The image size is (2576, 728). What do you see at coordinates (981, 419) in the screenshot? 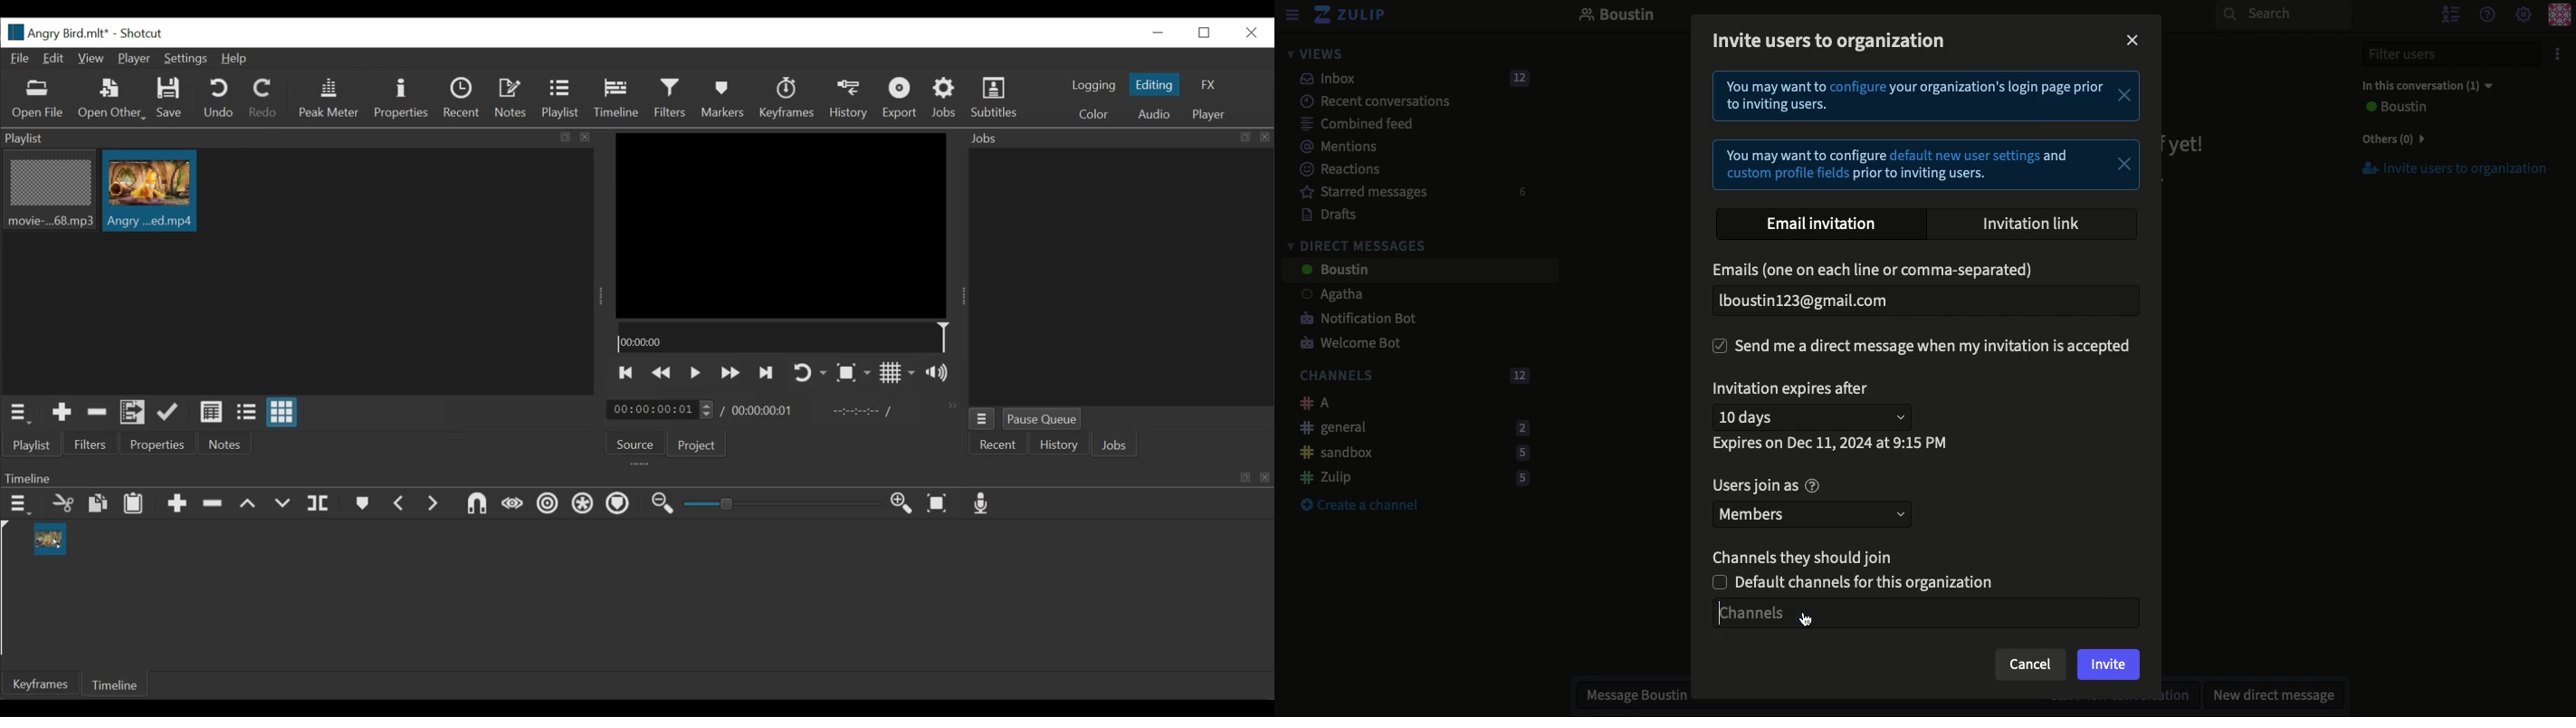
I see `Jobs Menu` at bounding box center [981, 419].